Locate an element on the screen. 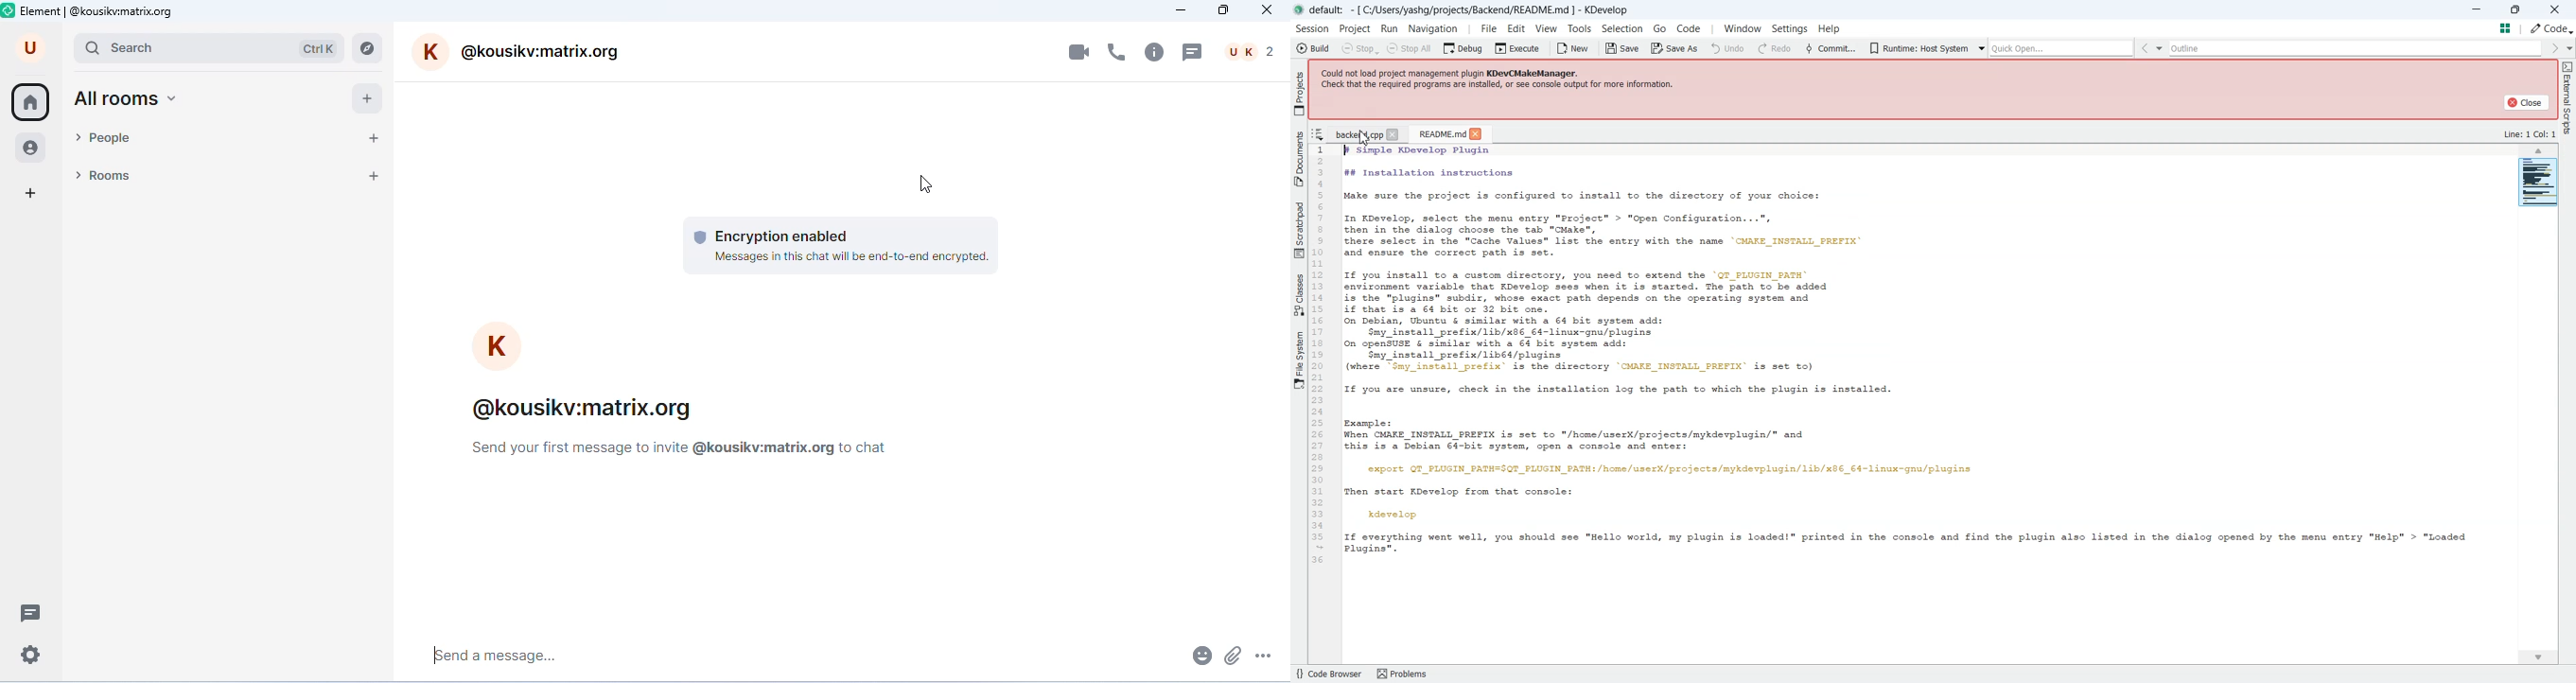 The height and width of the screenshot is (700, 2576). Maximize is located at coordinates (2516, 8).